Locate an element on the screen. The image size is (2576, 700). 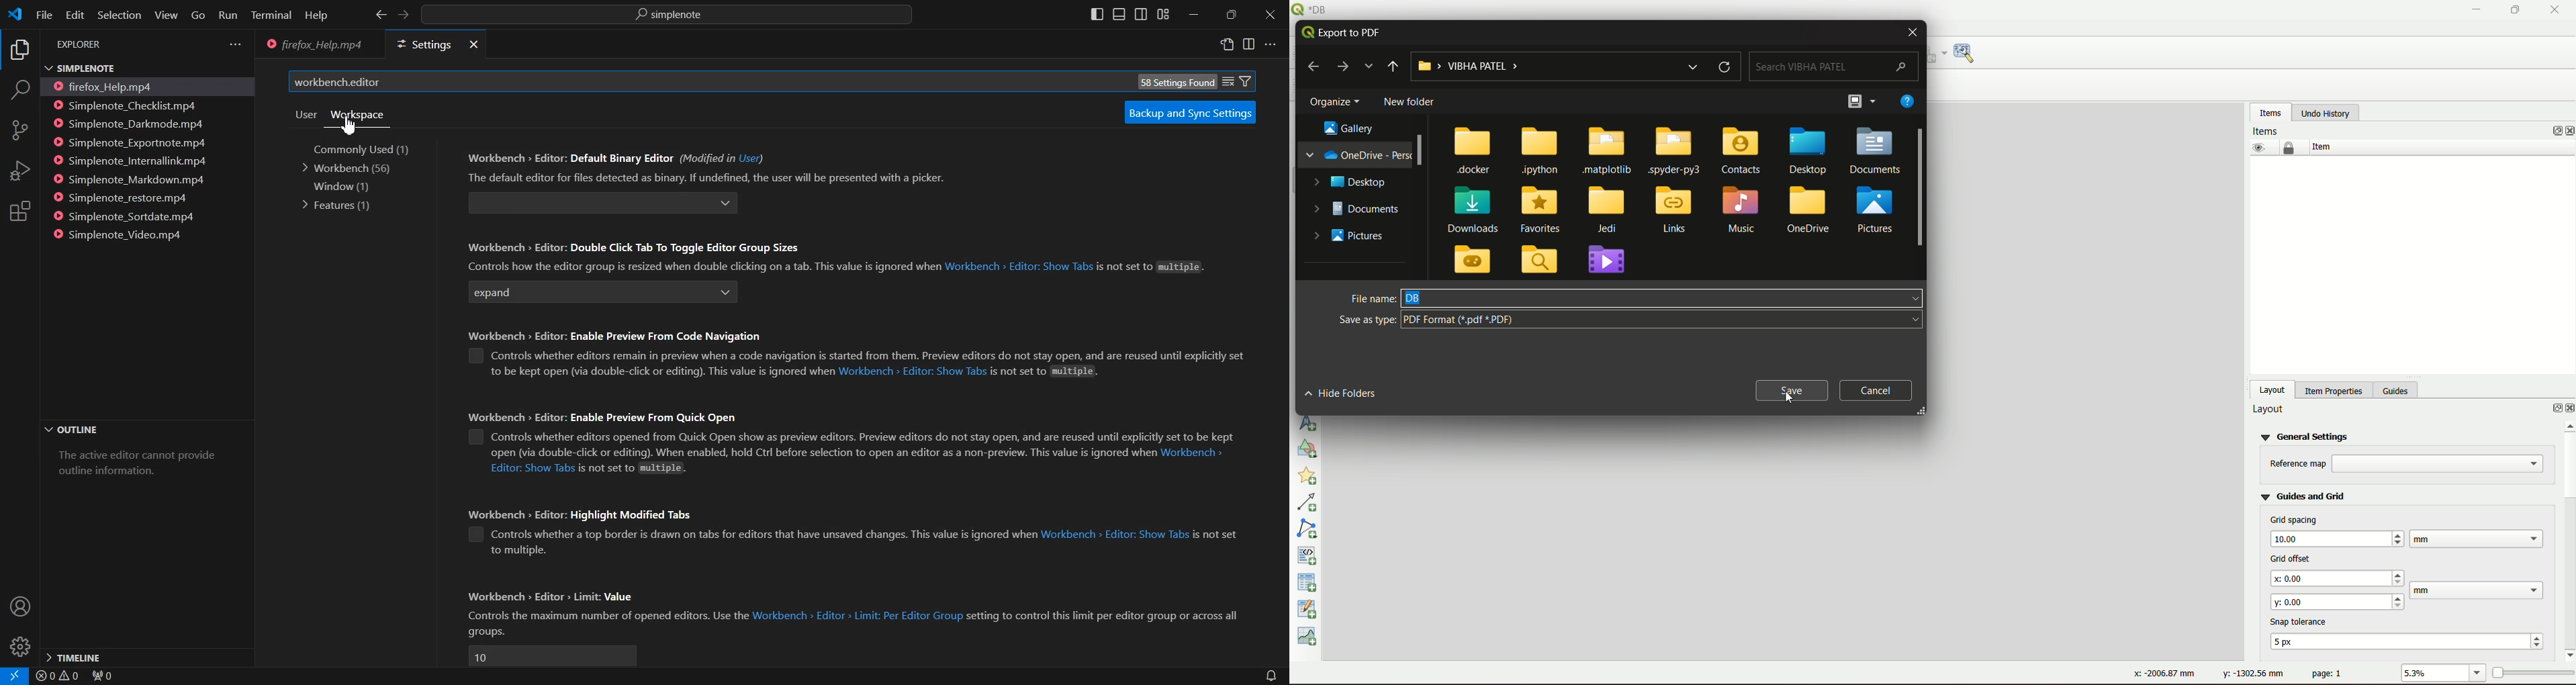
documents is located at coordinates (1362, 211).